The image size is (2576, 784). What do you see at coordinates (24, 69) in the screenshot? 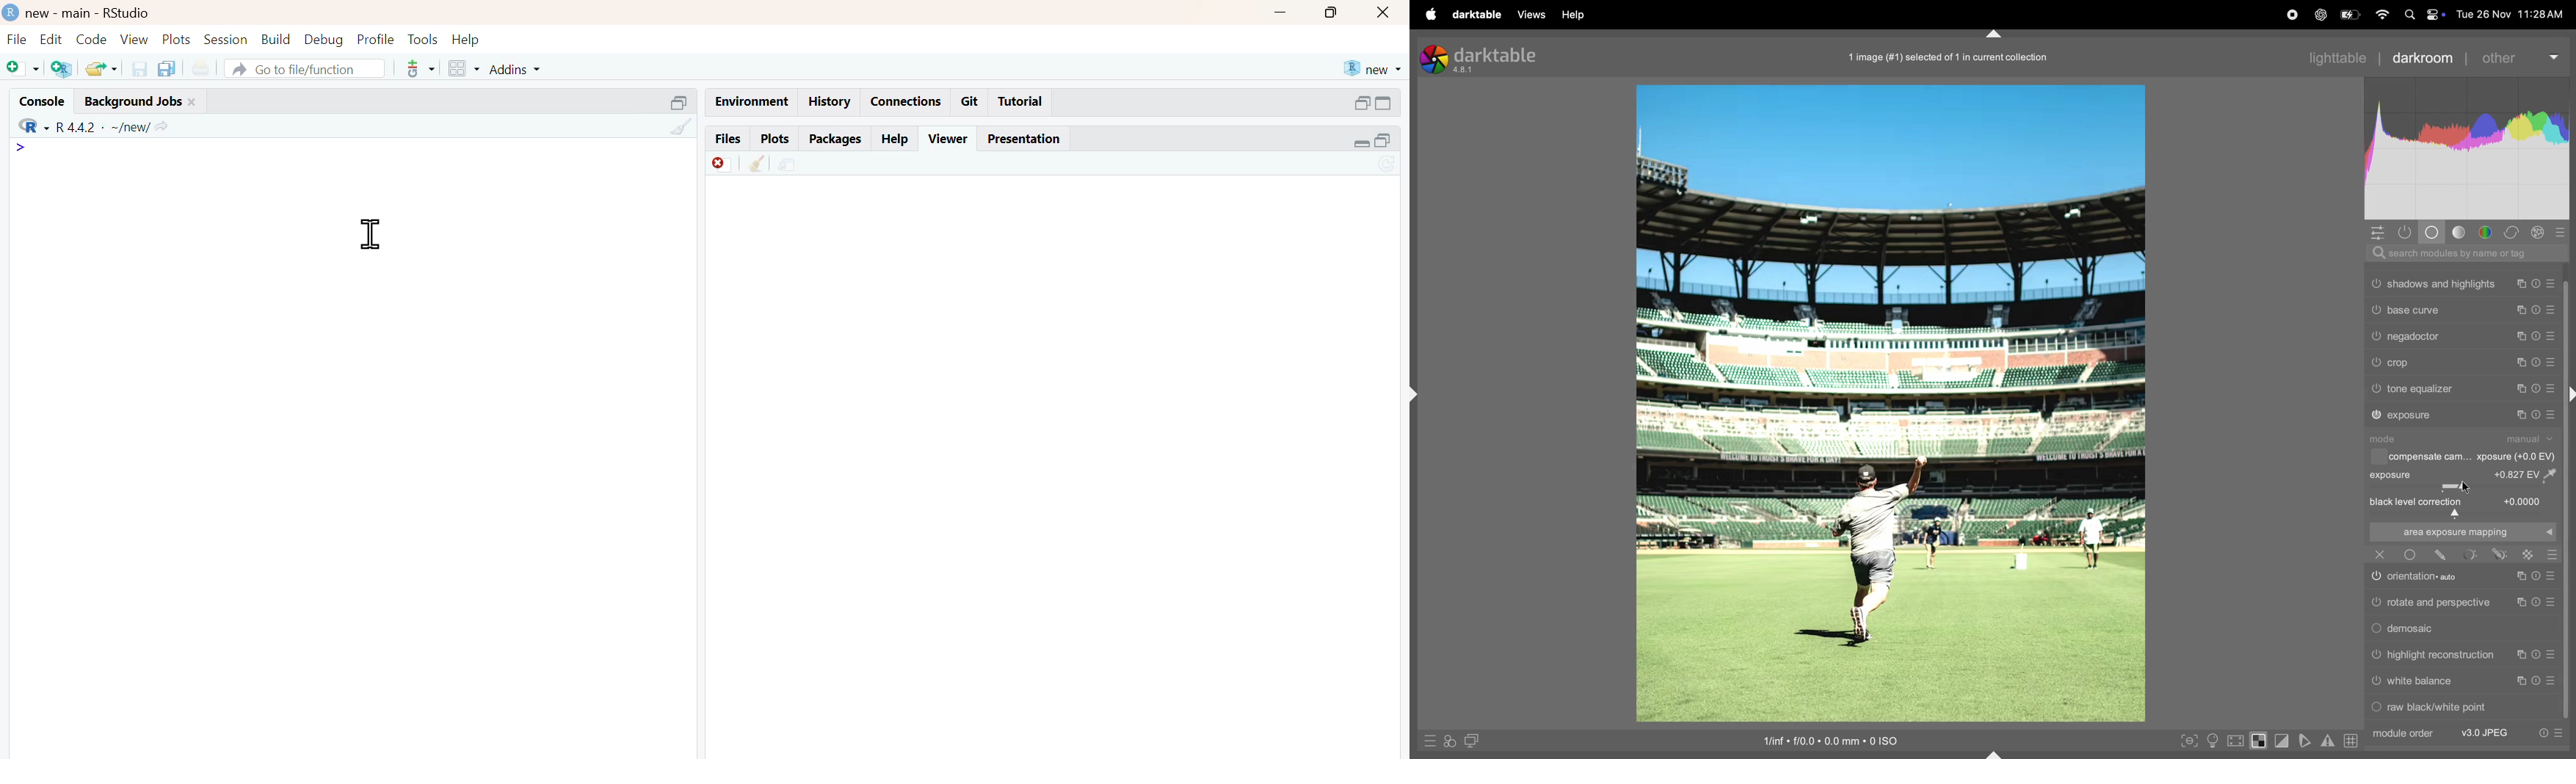
I see `add file as` at bounding box center [24, 69].